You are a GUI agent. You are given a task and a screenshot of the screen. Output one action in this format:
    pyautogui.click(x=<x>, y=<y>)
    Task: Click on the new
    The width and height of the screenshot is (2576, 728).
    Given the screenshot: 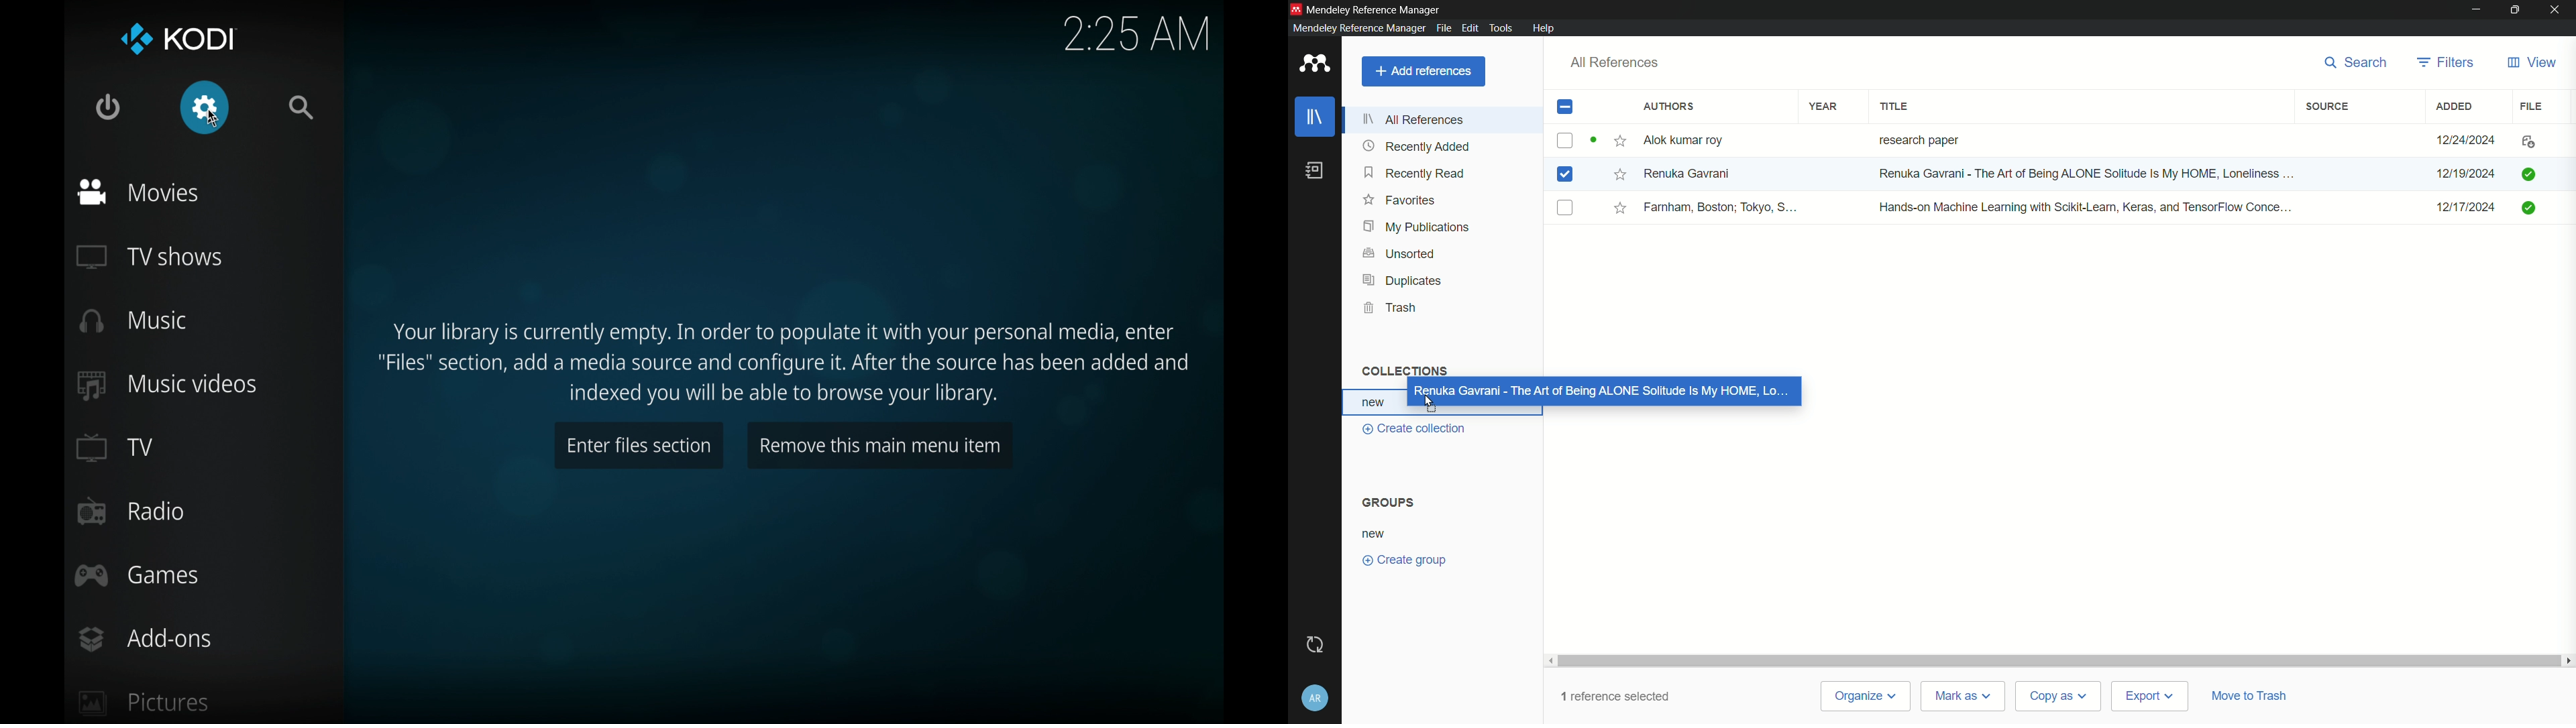 What is the action you would take?
    pyautogui.click(x=1375, y=404)
    